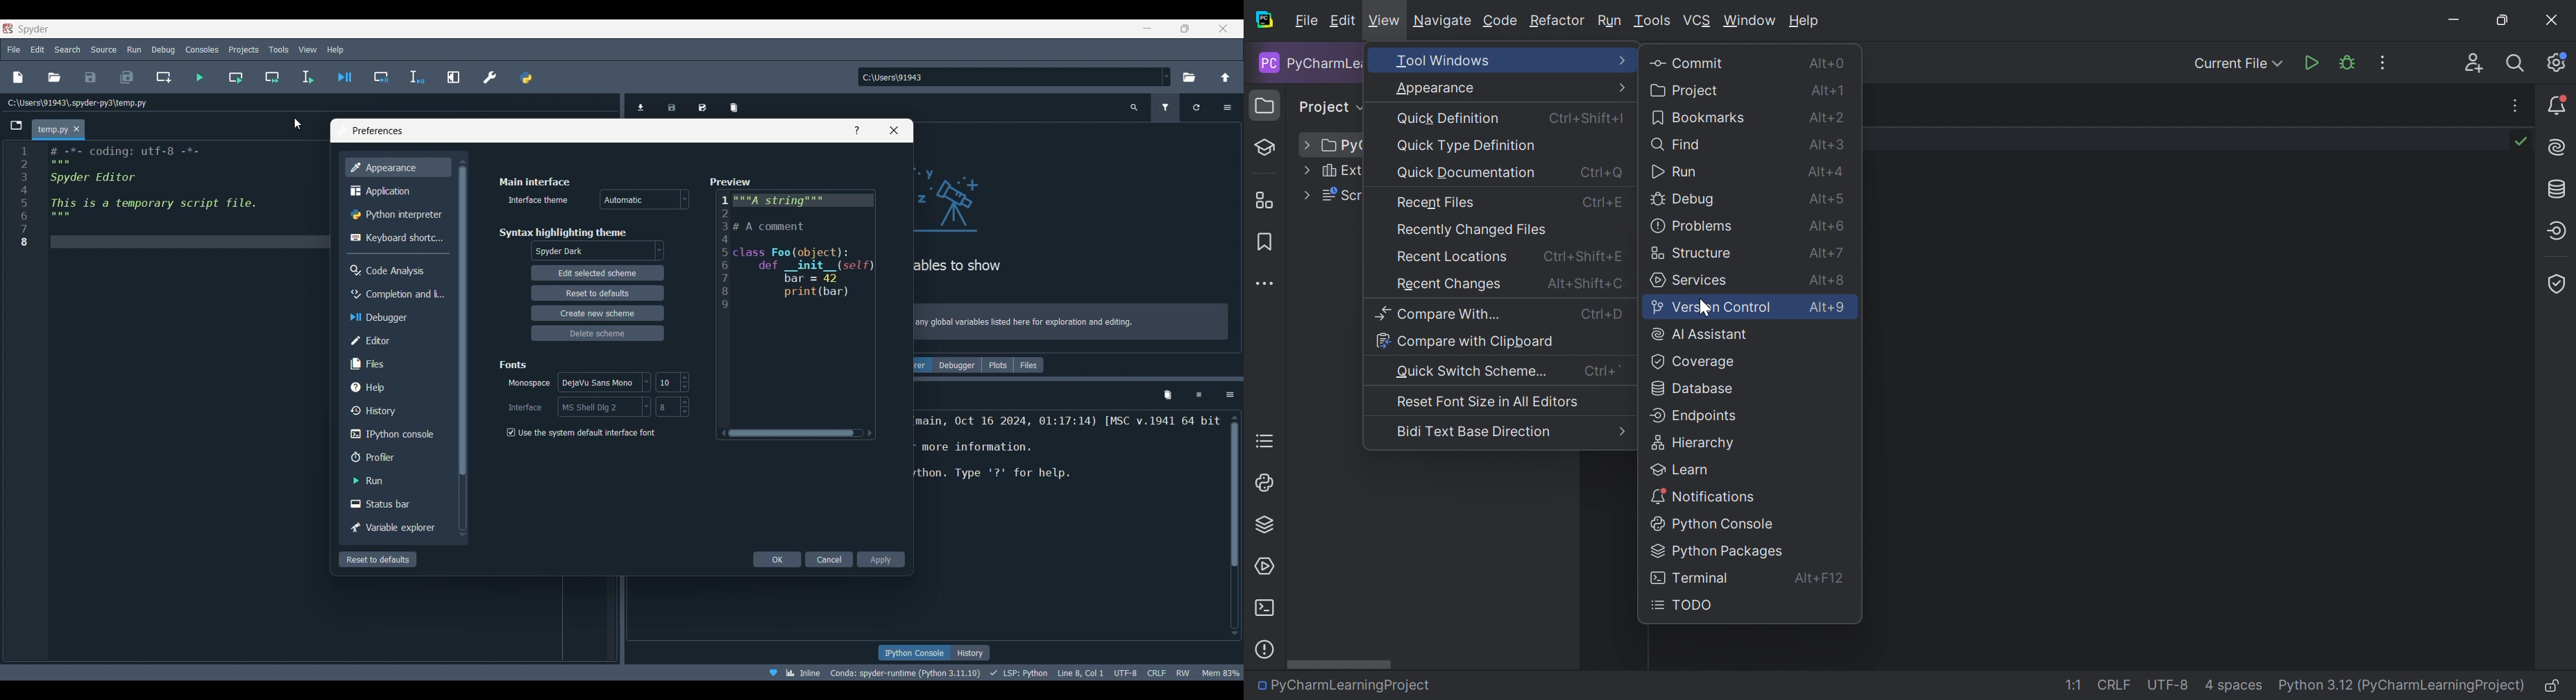  I want to click on UTF-8, so click(1124, 673).